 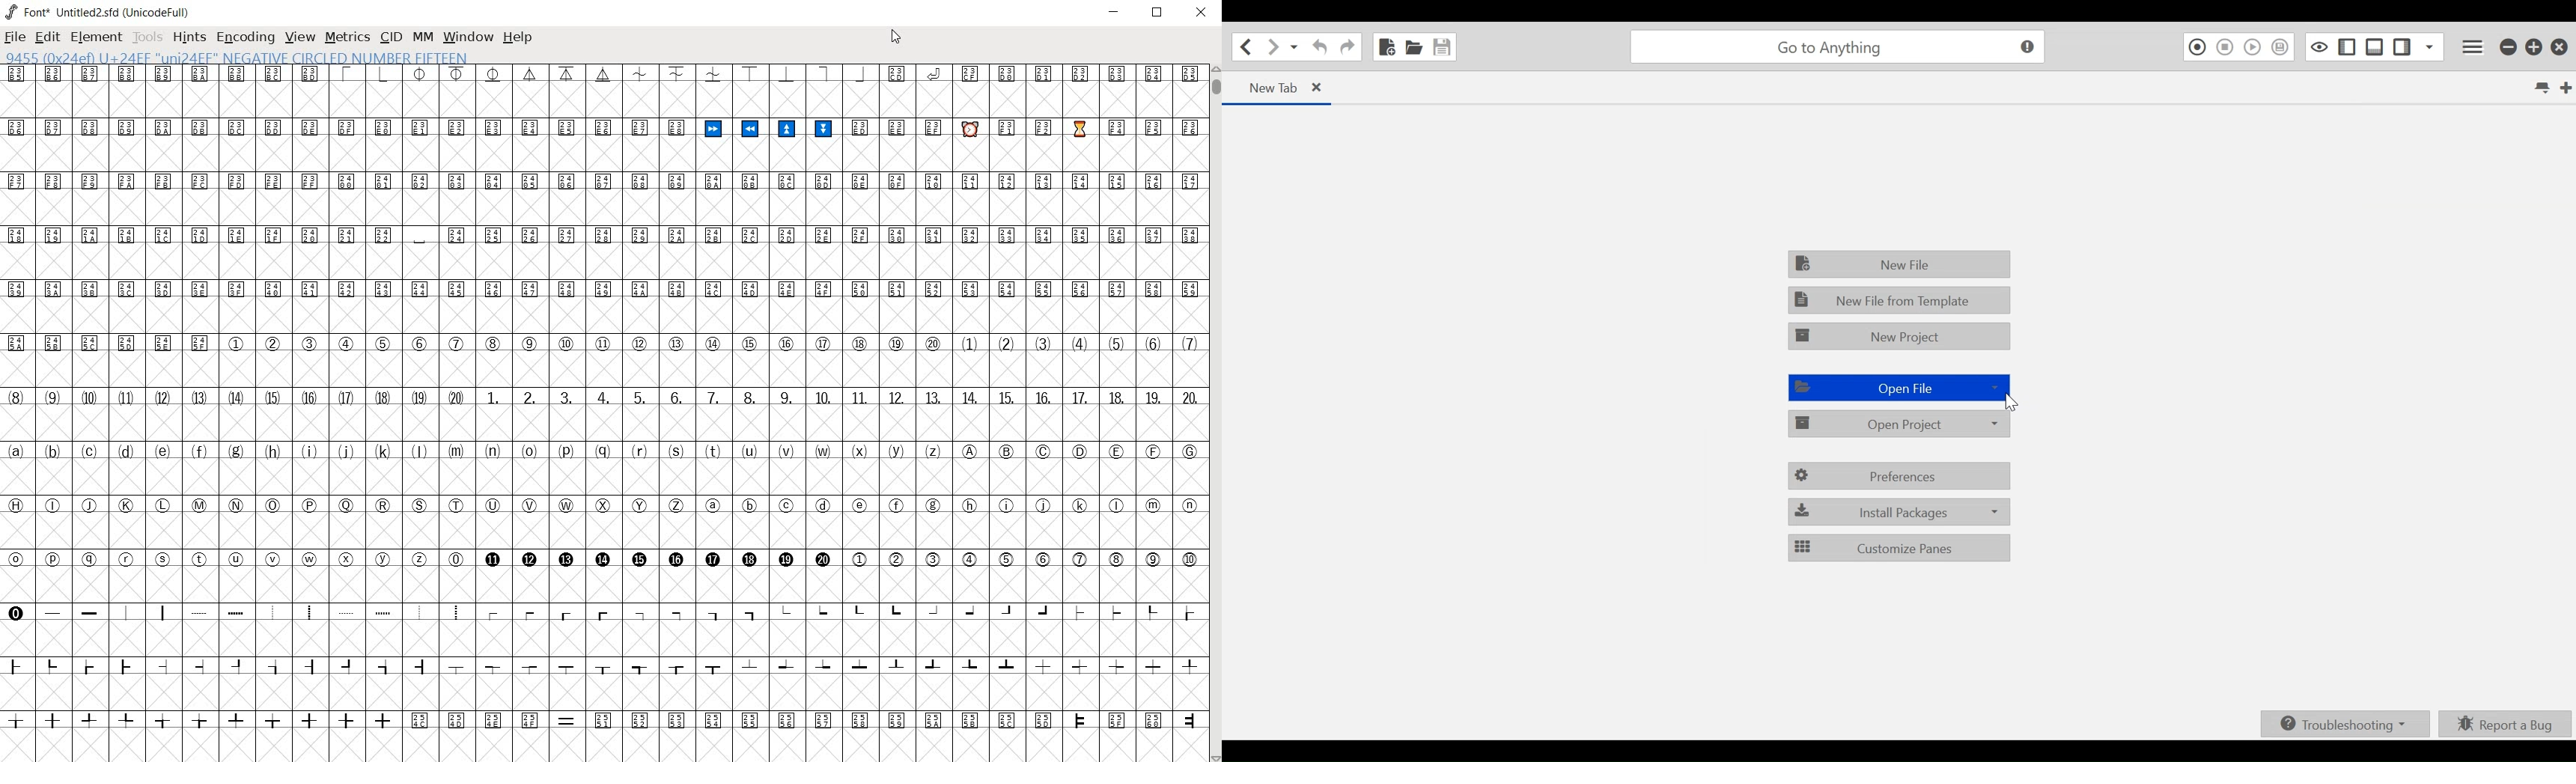 I want to click on MINIMIZE, so click(x=1112, y=13).